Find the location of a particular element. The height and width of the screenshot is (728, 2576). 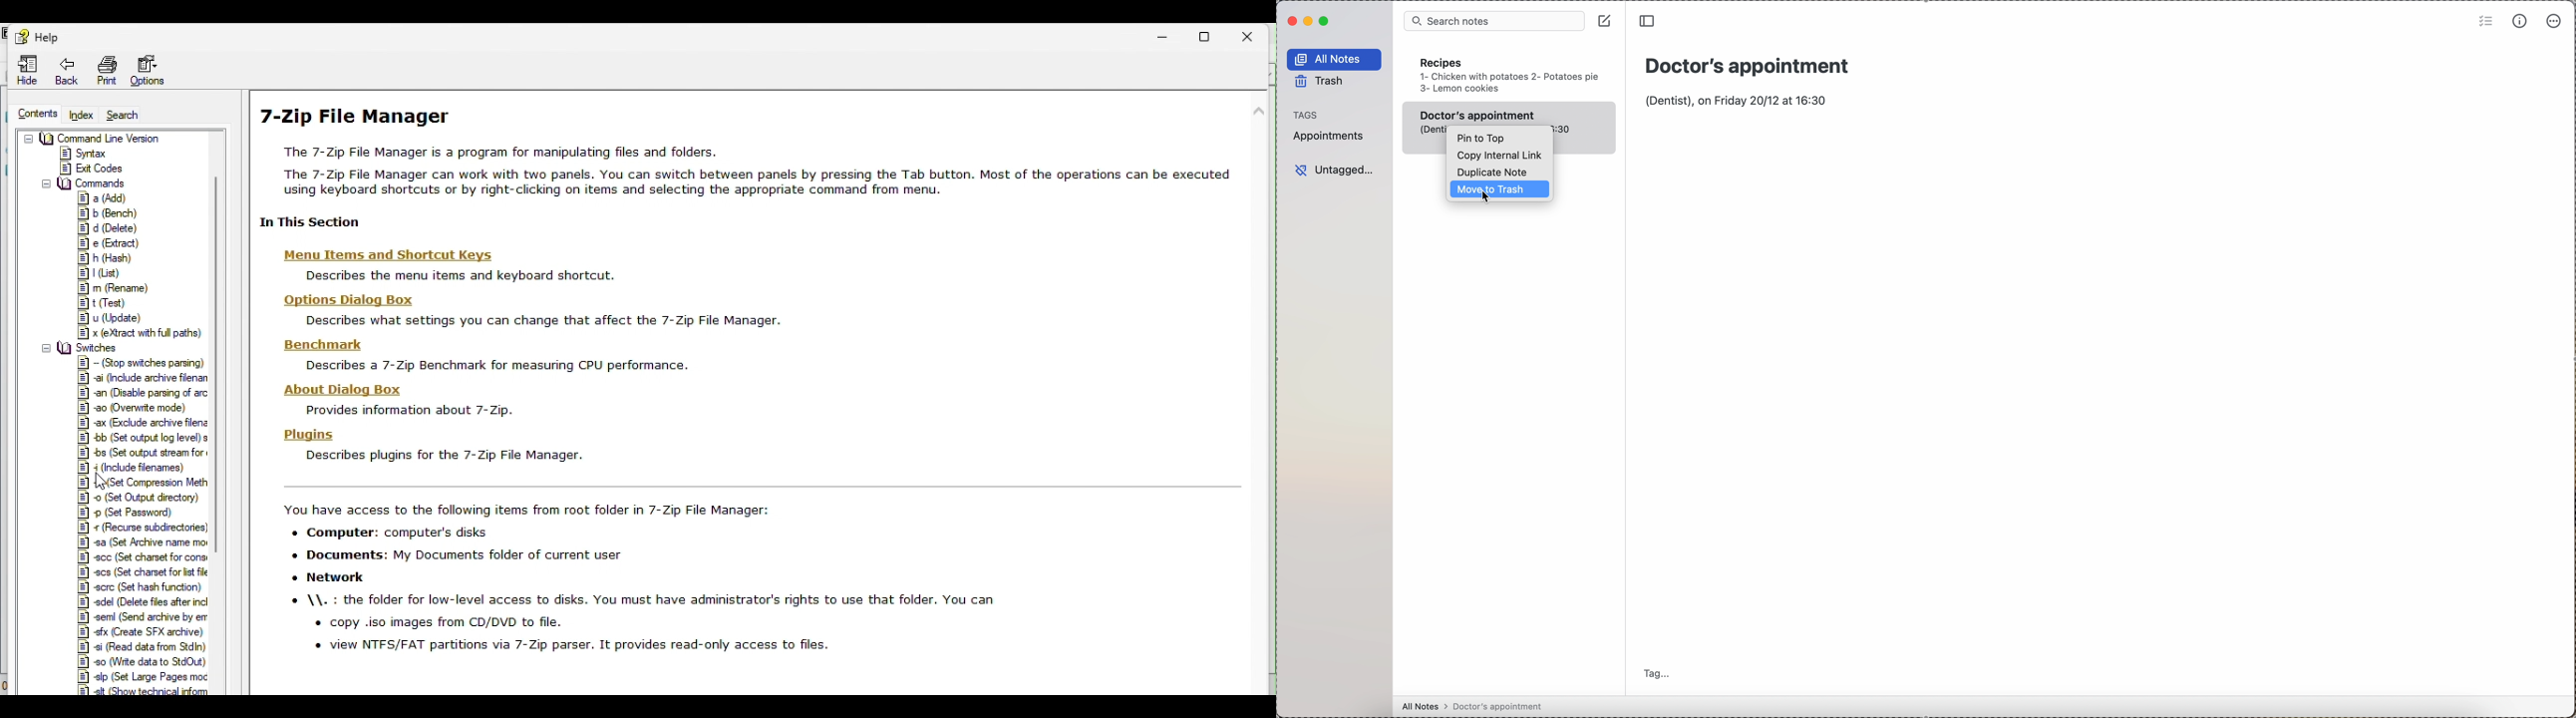

appointments is located at coordinates (1332, 136).